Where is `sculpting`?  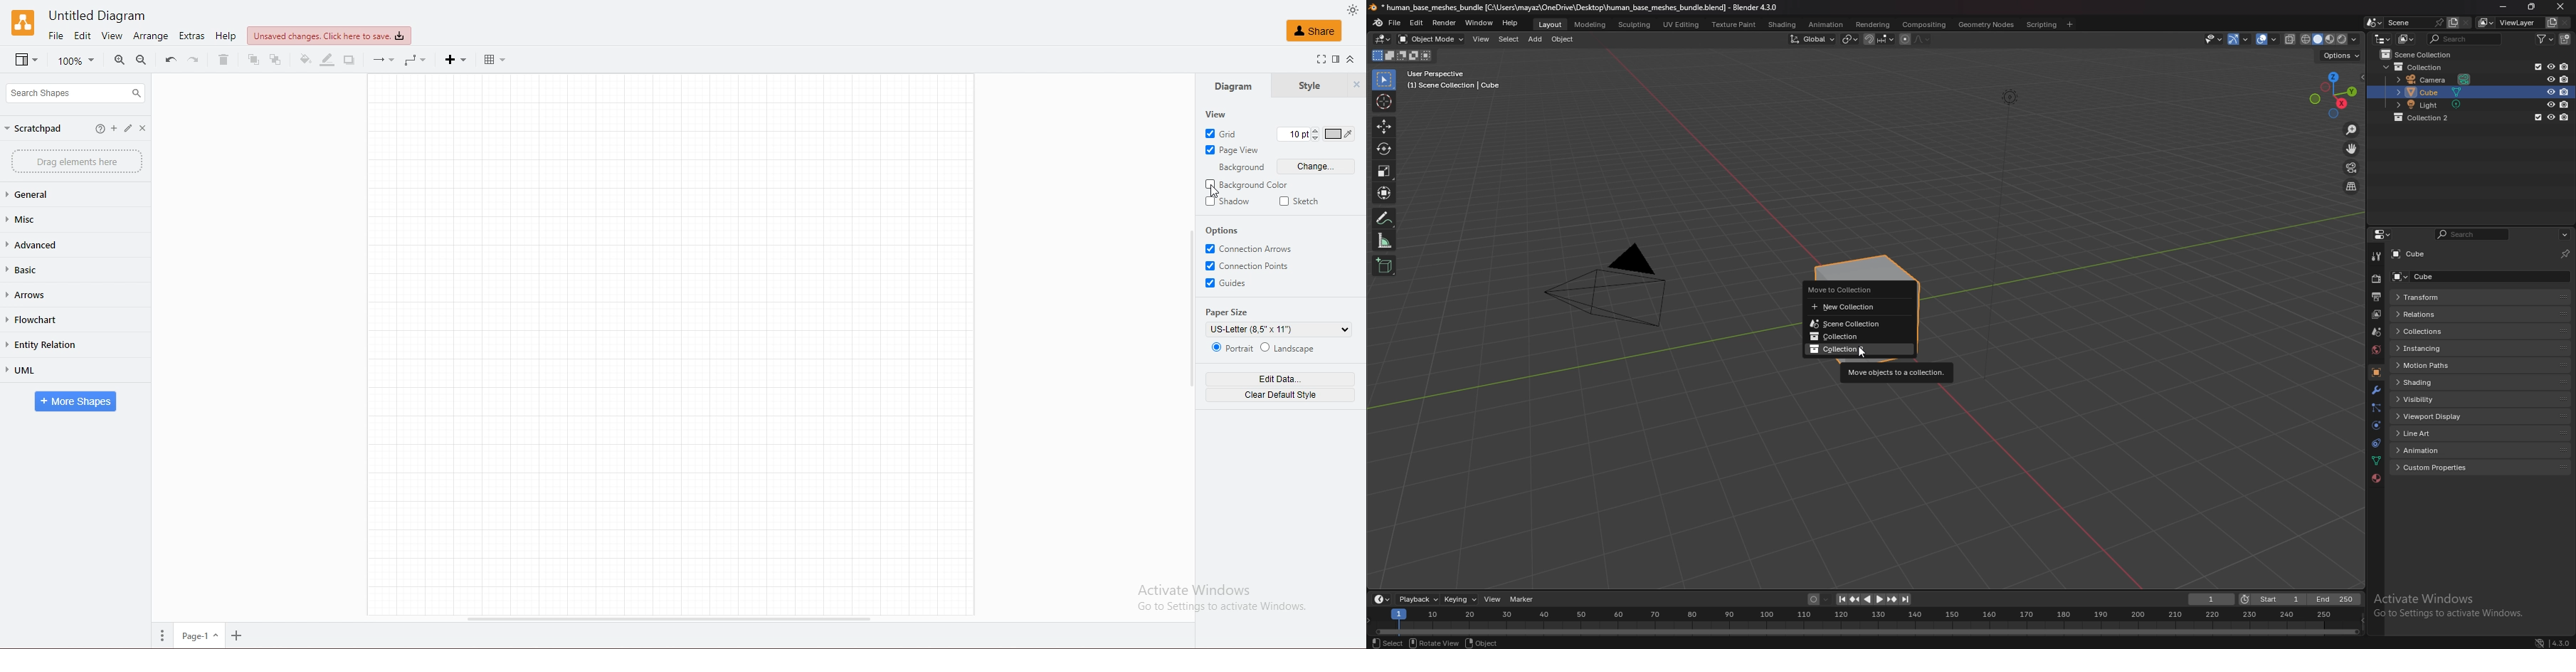
sculpting is located at coordinates (1636, 24).